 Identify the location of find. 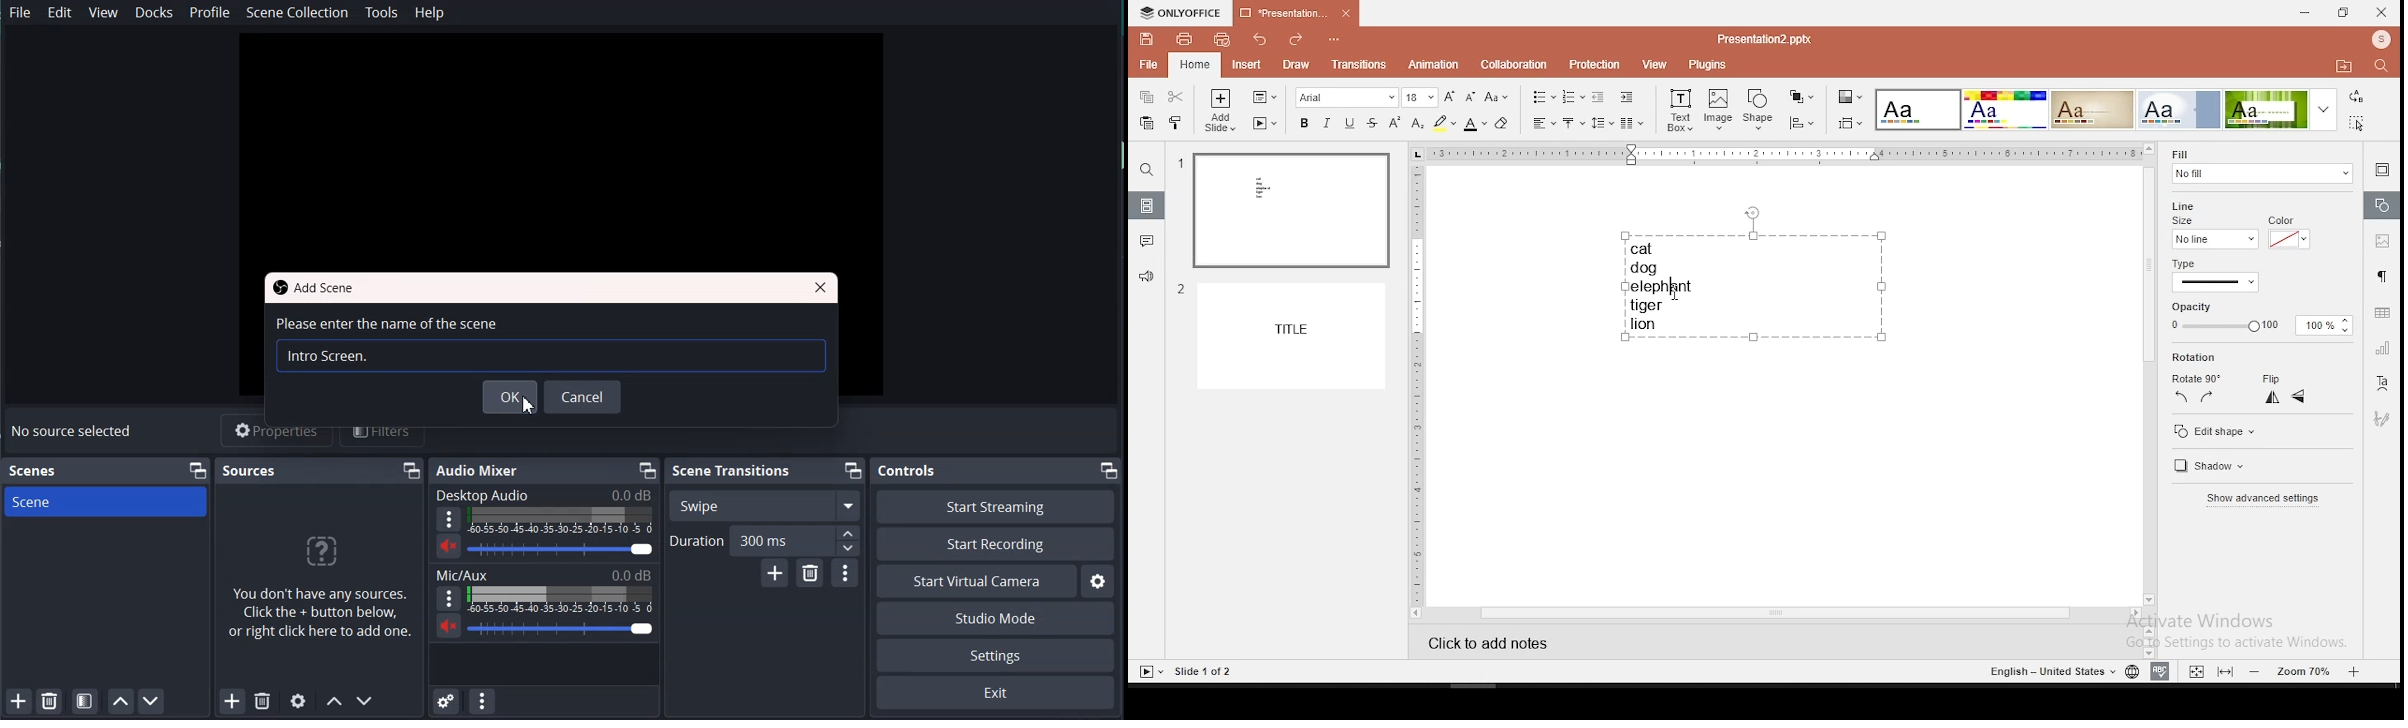
(1148, 172).